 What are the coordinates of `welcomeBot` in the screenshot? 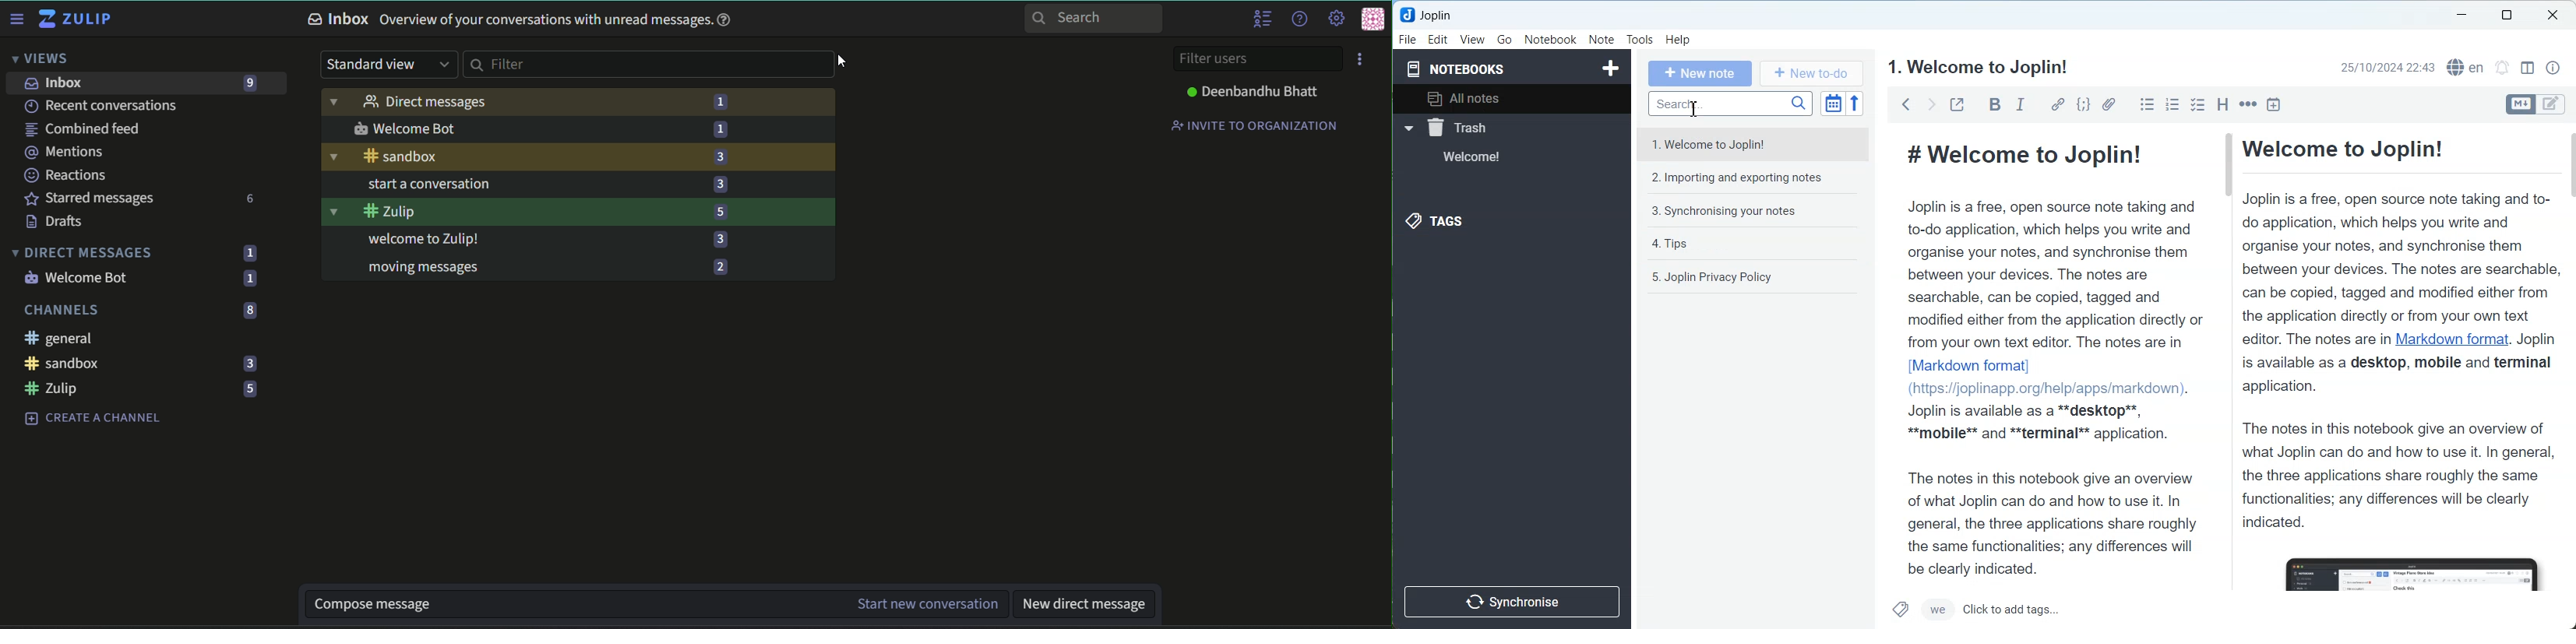 It's located at (524, 128).